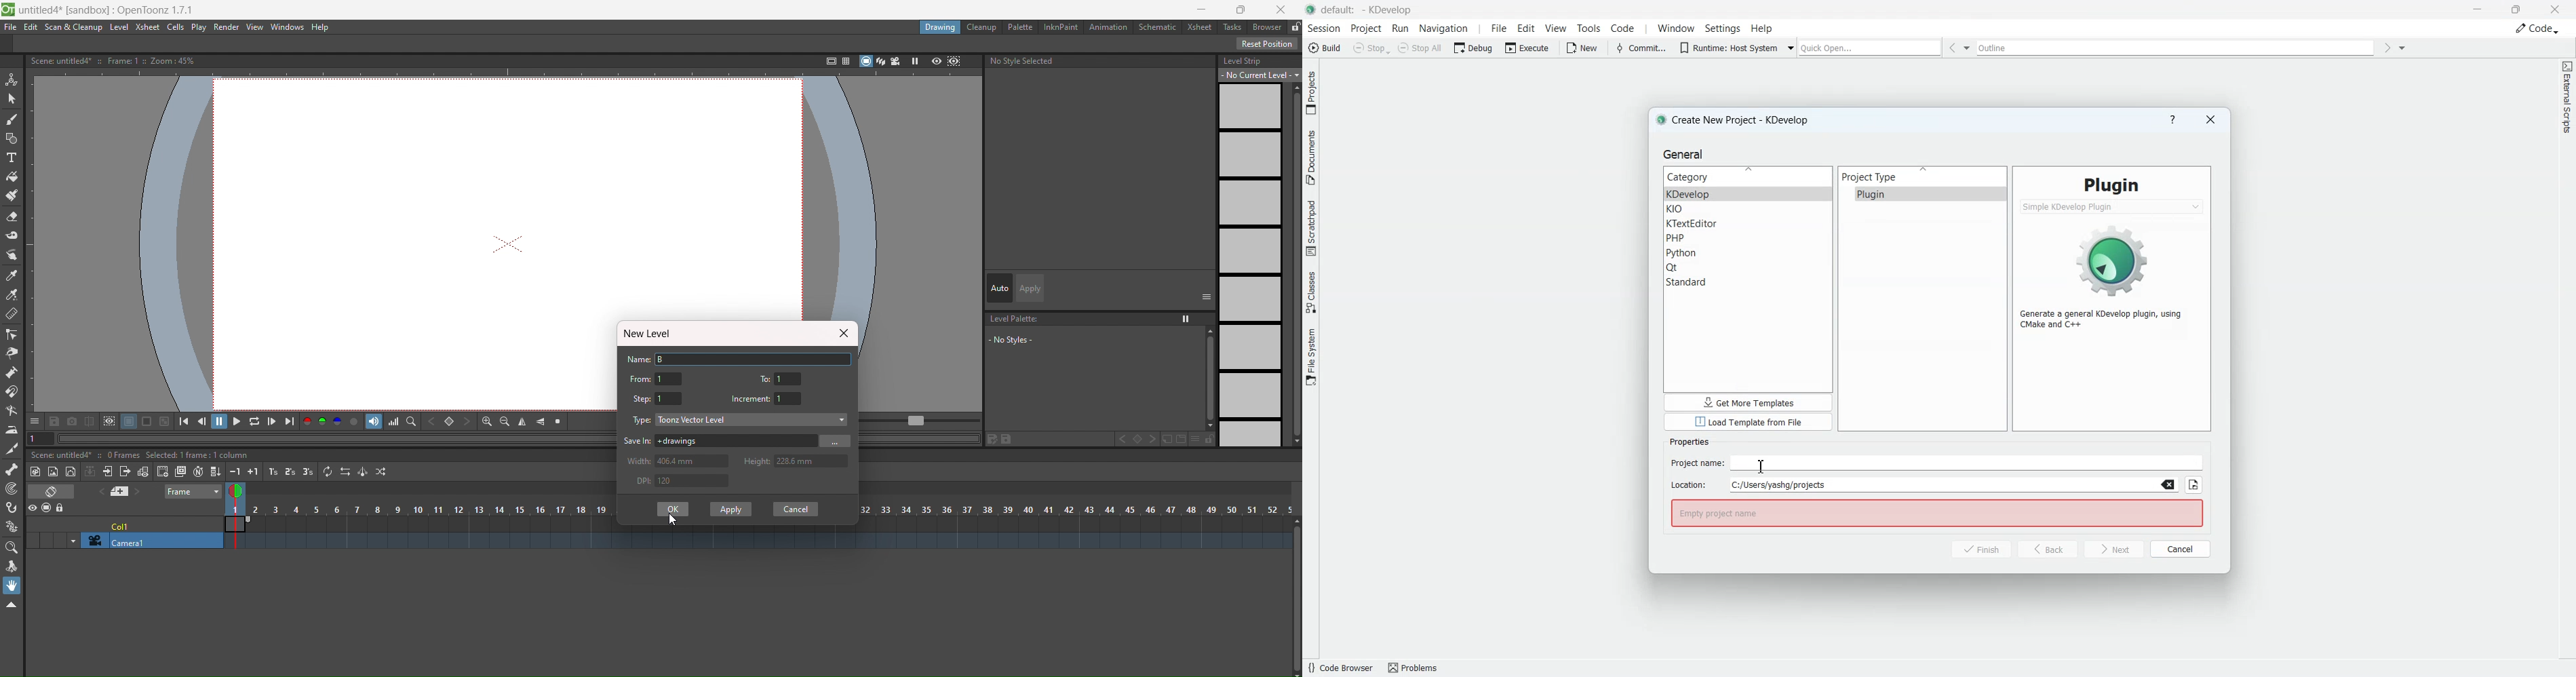  Describe the element at coordinates (1870, 48) in the screenshot. I see `Quick open ` at that location.